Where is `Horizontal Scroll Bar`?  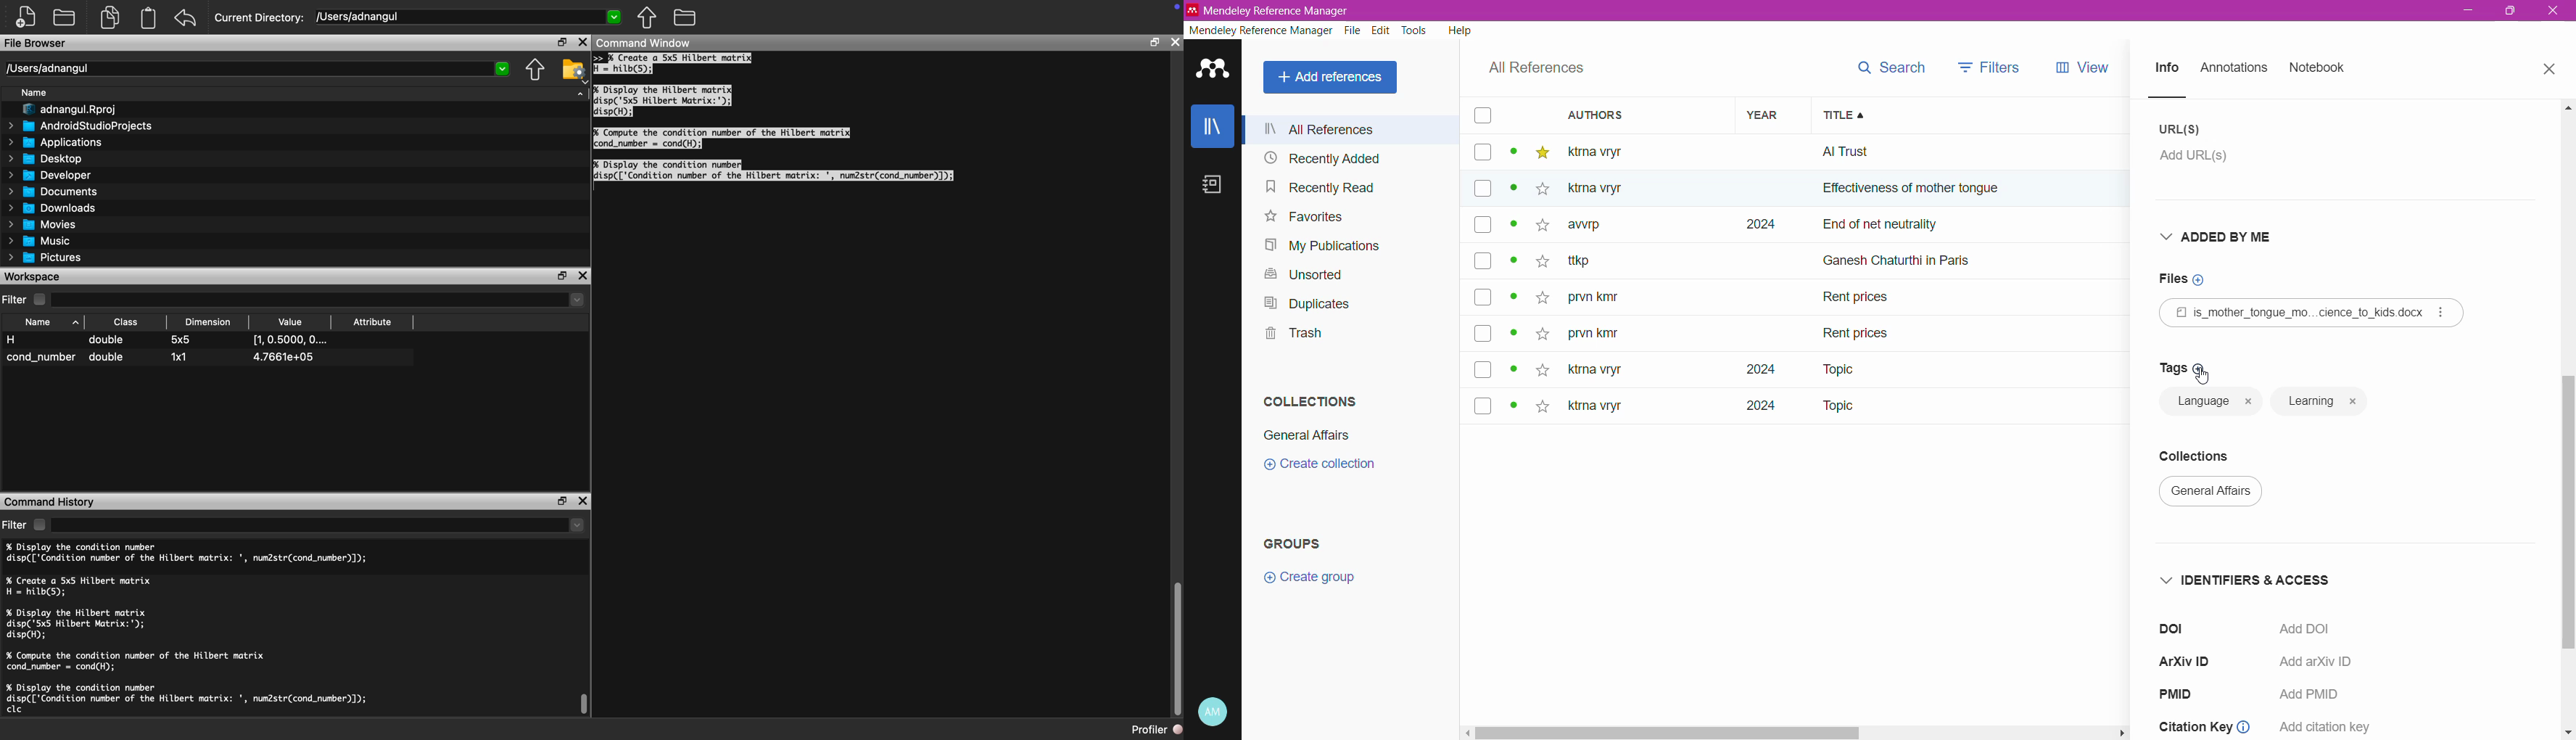 Horizontal Scroll Bar is located at coordinates (1787, 735).